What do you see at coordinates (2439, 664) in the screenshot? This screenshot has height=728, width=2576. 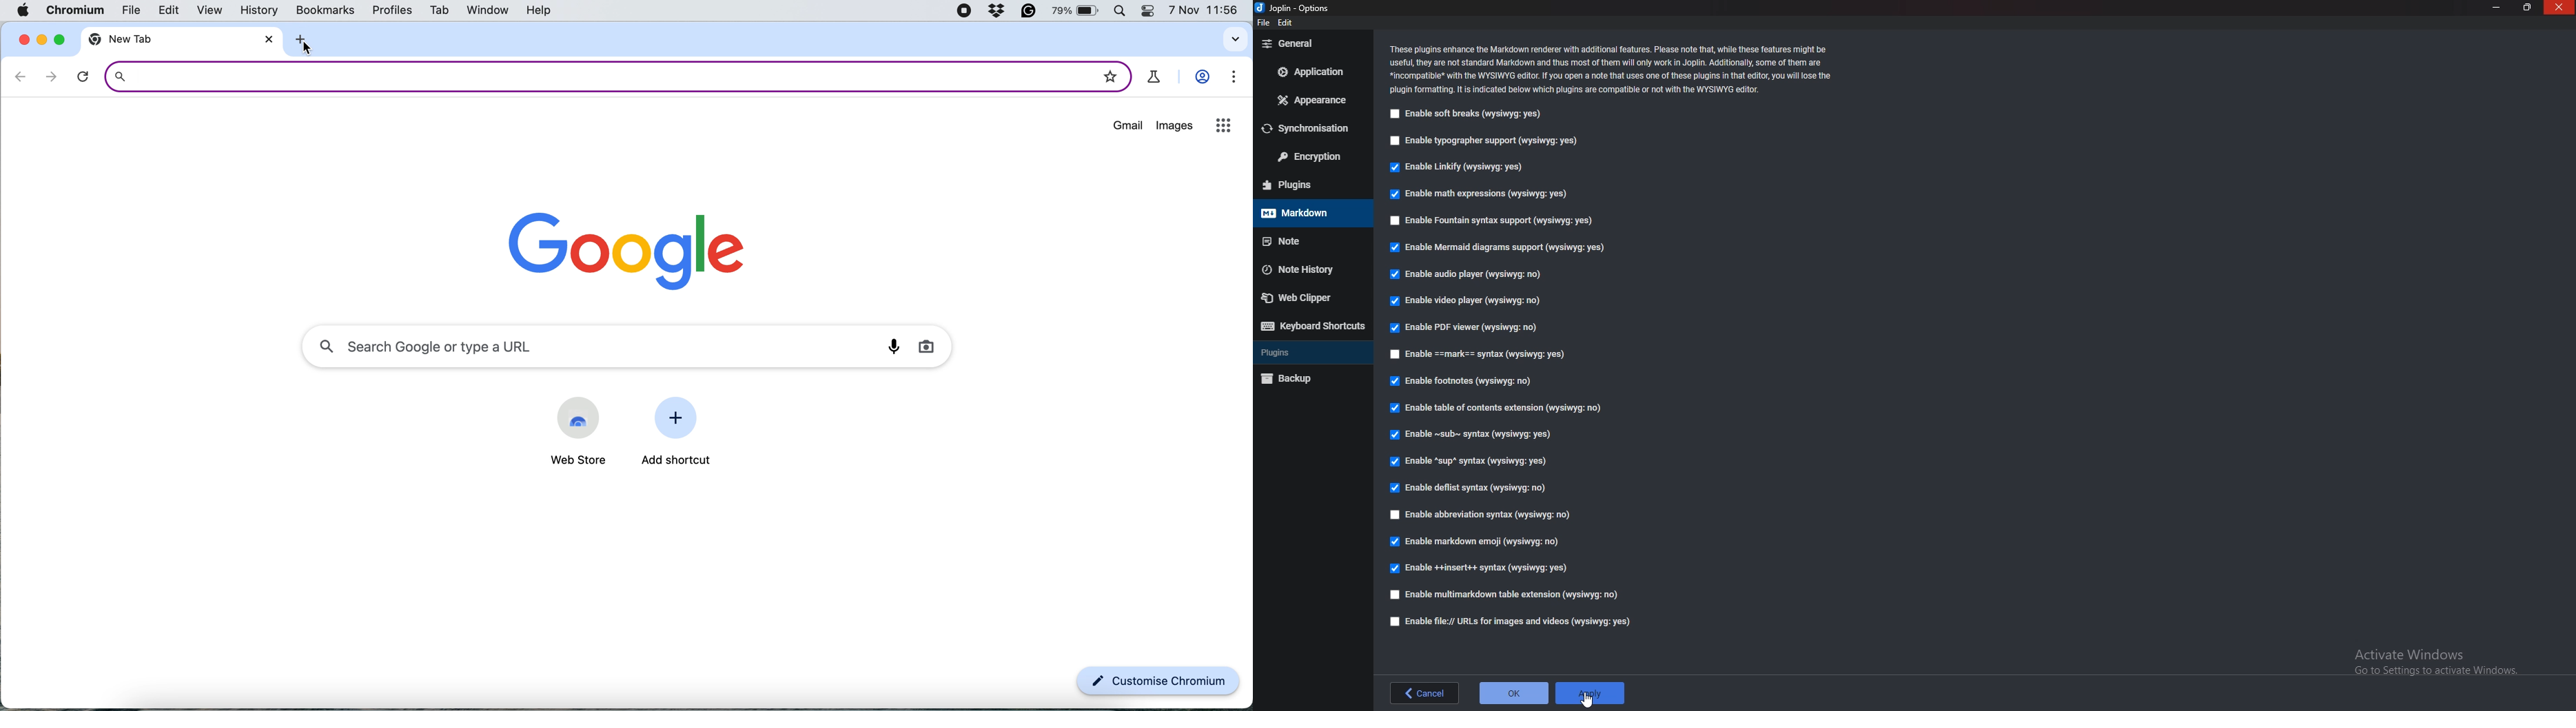 I see `activate windows message` at bounding box center [2439, 664].